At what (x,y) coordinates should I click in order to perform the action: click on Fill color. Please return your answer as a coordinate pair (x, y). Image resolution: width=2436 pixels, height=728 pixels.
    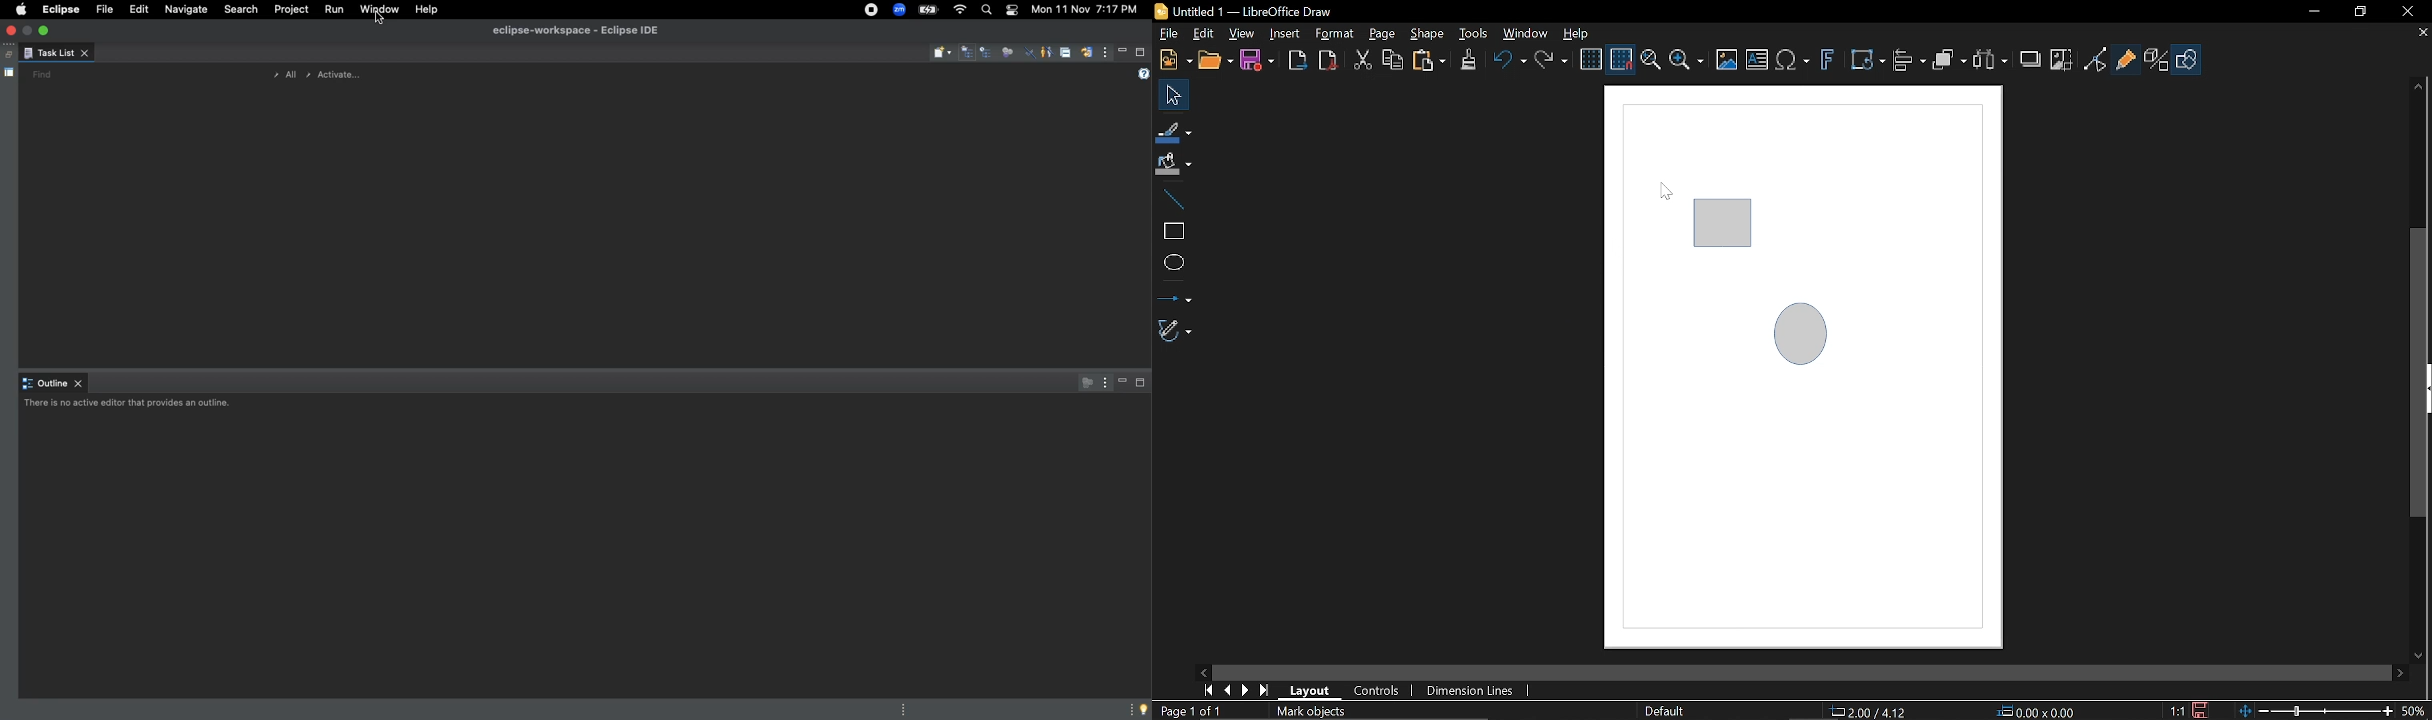
    Looking at the image, I should click on (1172, 162).